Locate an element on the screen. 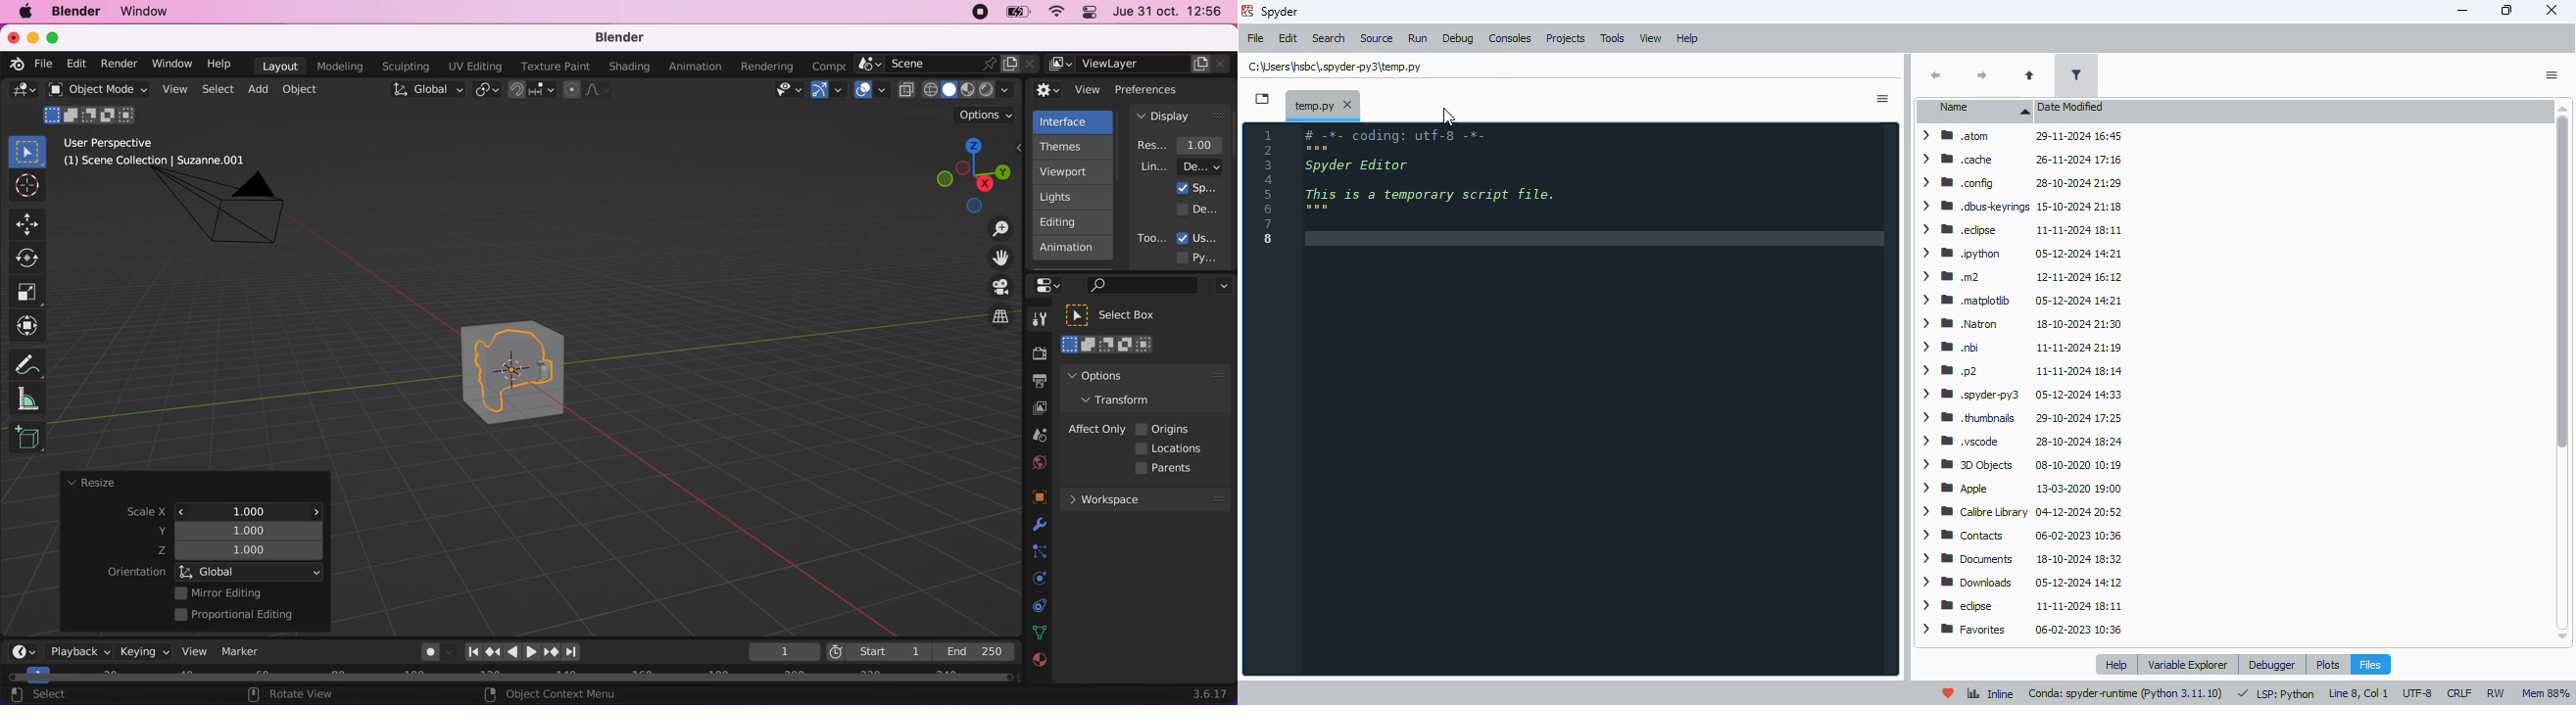  > BB .dbuskevrings 15-10-2024 21:18 is located at coordinates (2018, 205).